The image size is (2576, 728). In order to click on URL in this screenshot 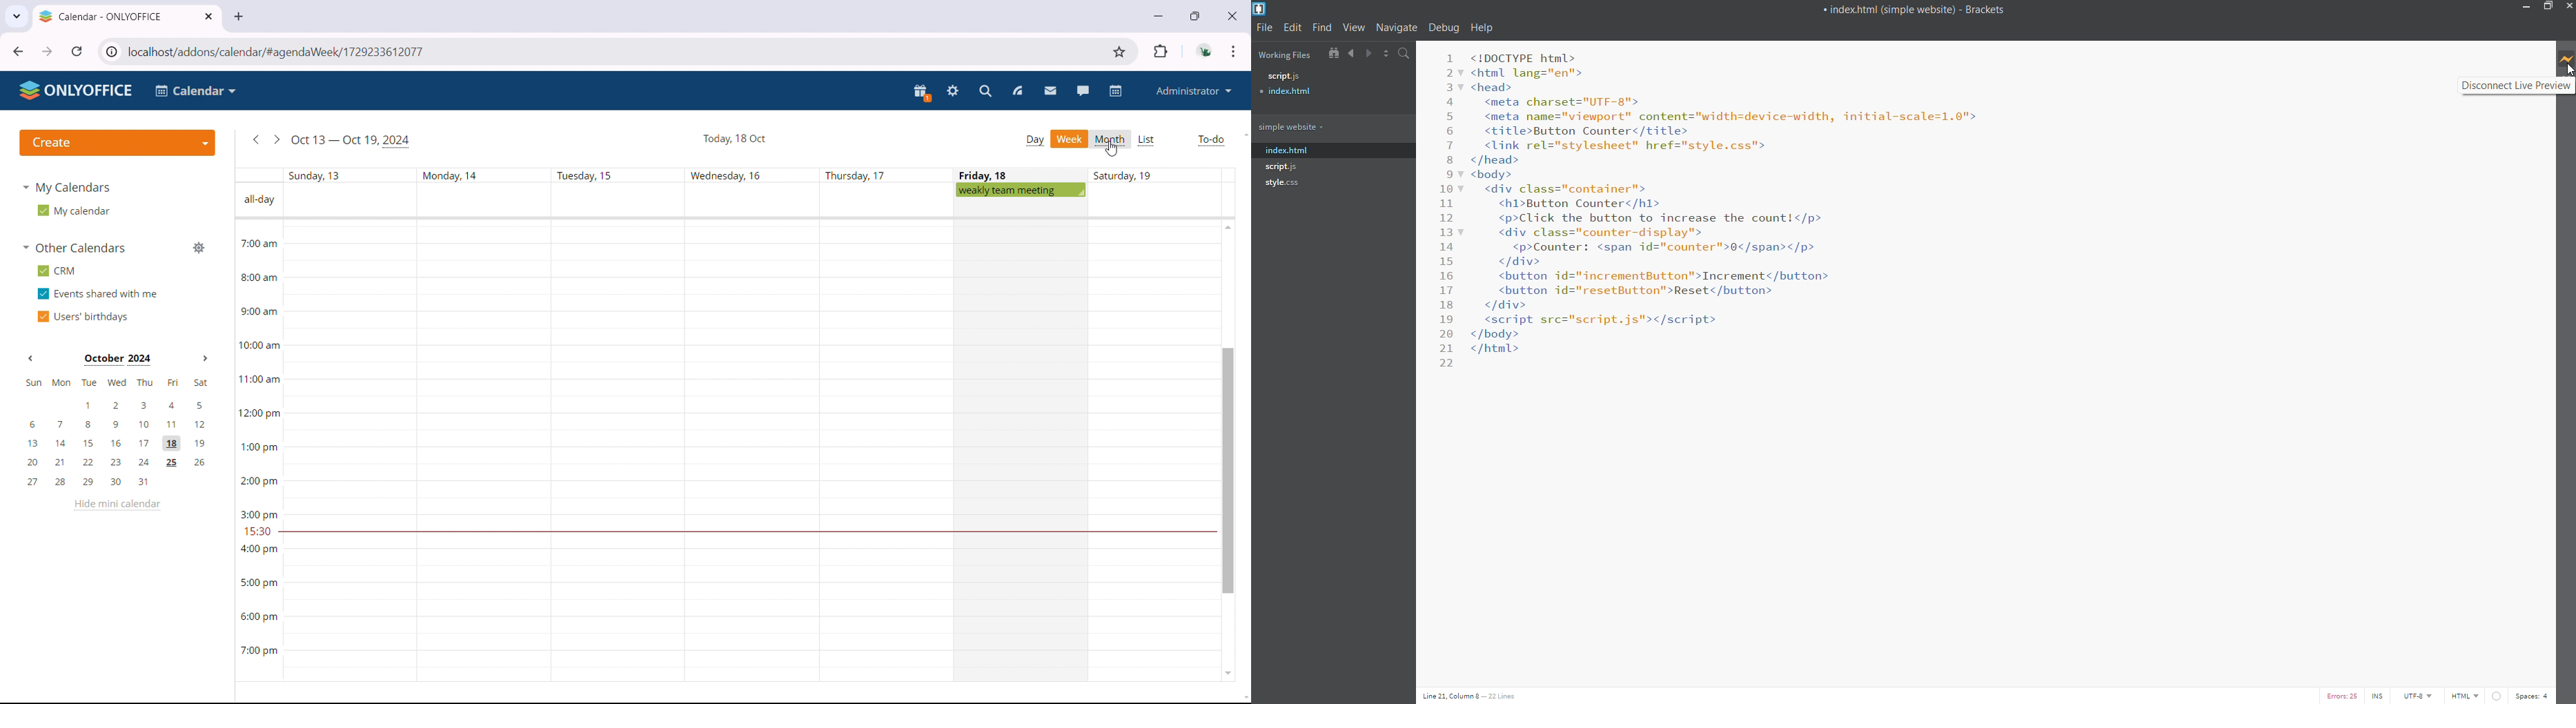, I will do `click(611, 51)`.